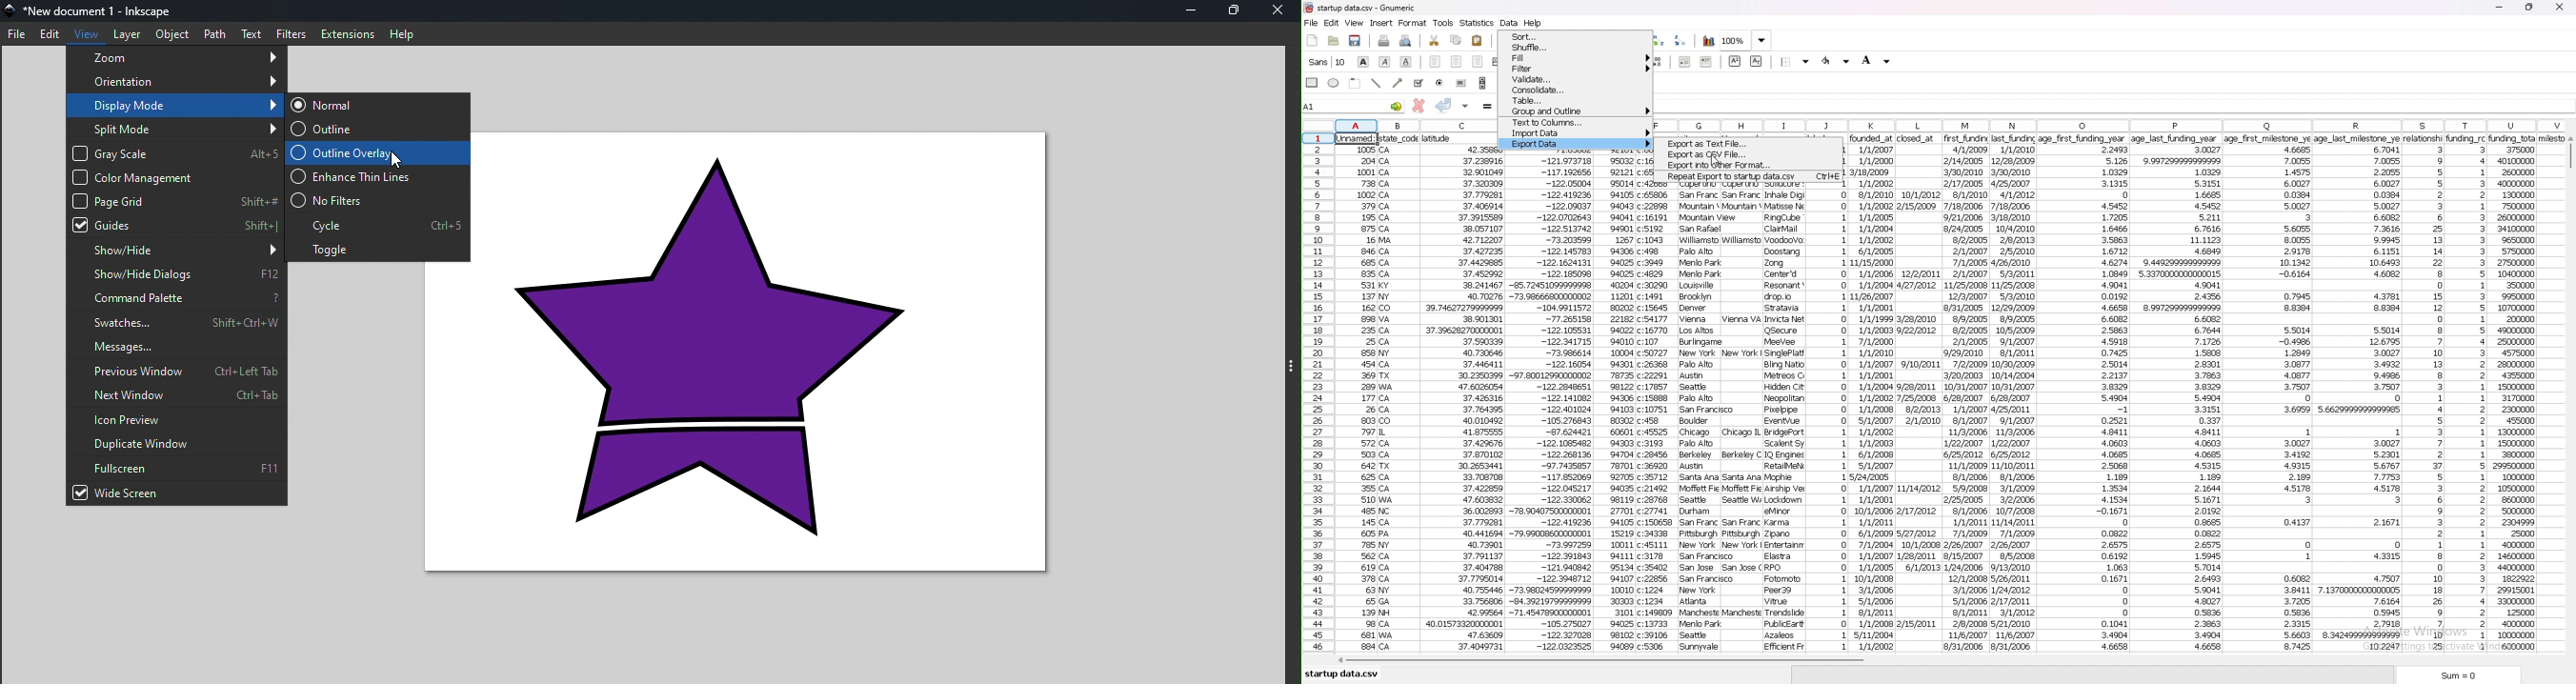 The width and height of the screenshot is (2576, 700). What do you see at coordinates (378, 224) in the screenshot?
I see `Cycle` at bounding box center [378, 224].